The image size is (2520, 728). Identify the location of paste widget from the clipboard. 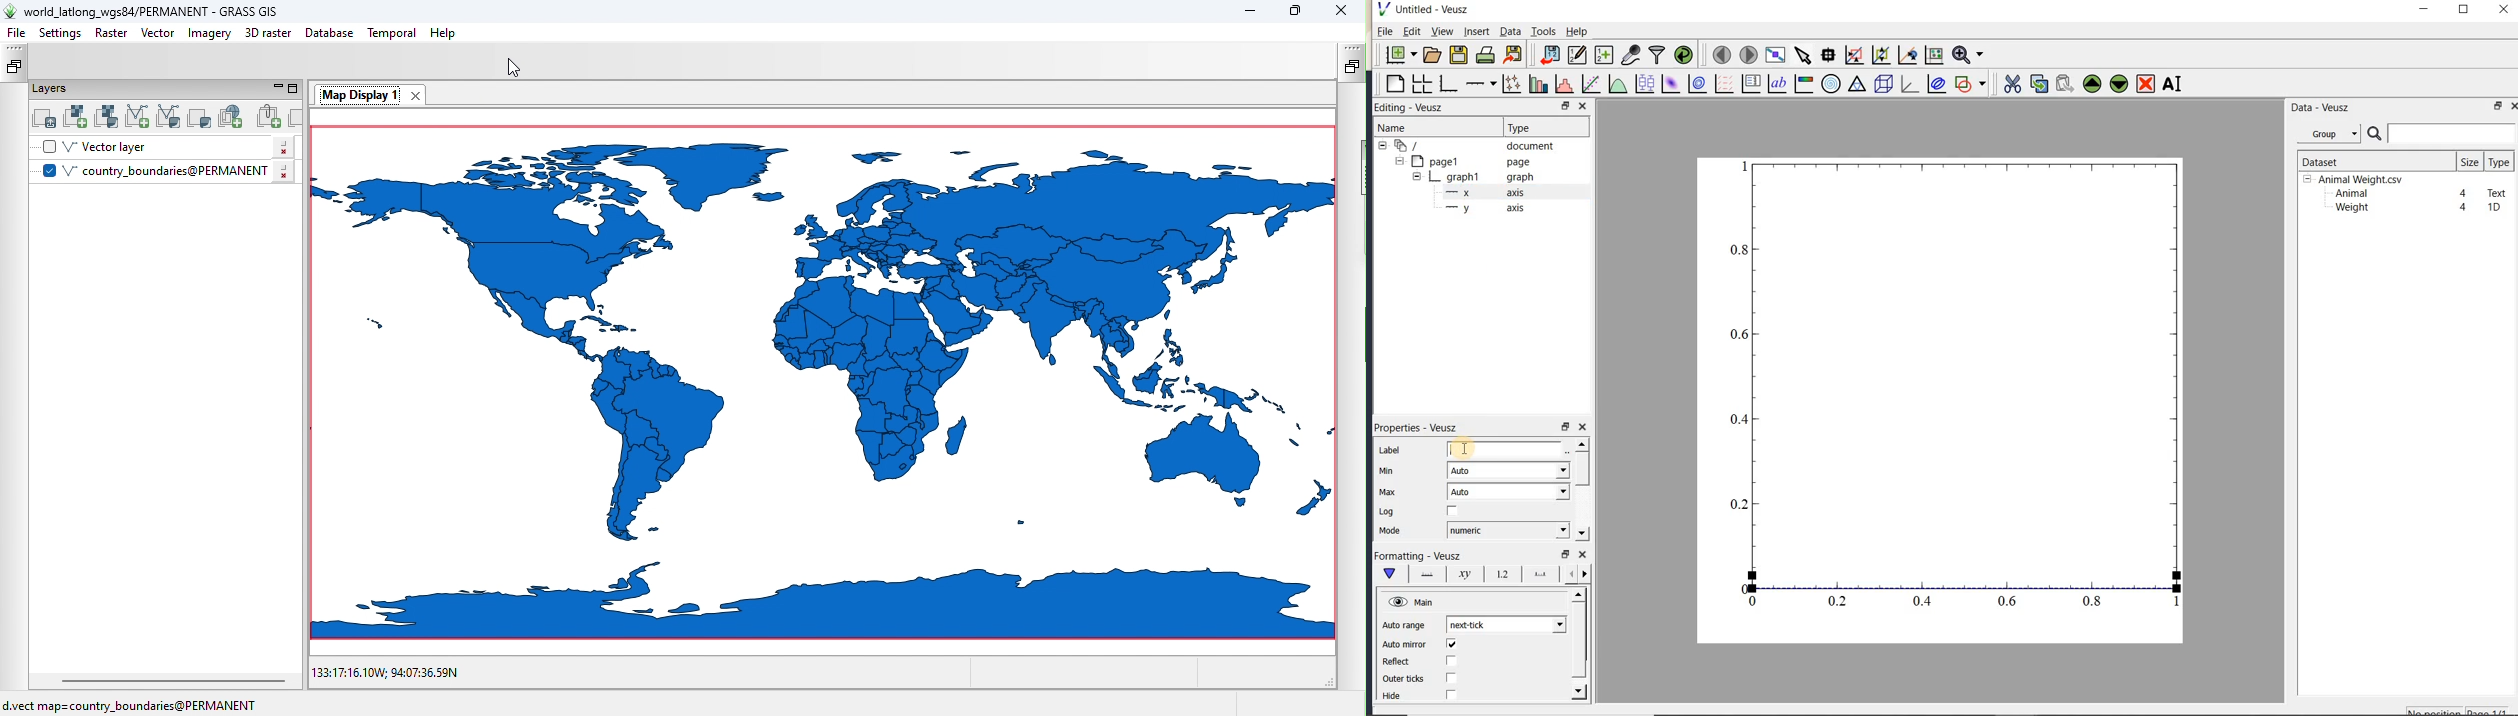
(2065, 85).